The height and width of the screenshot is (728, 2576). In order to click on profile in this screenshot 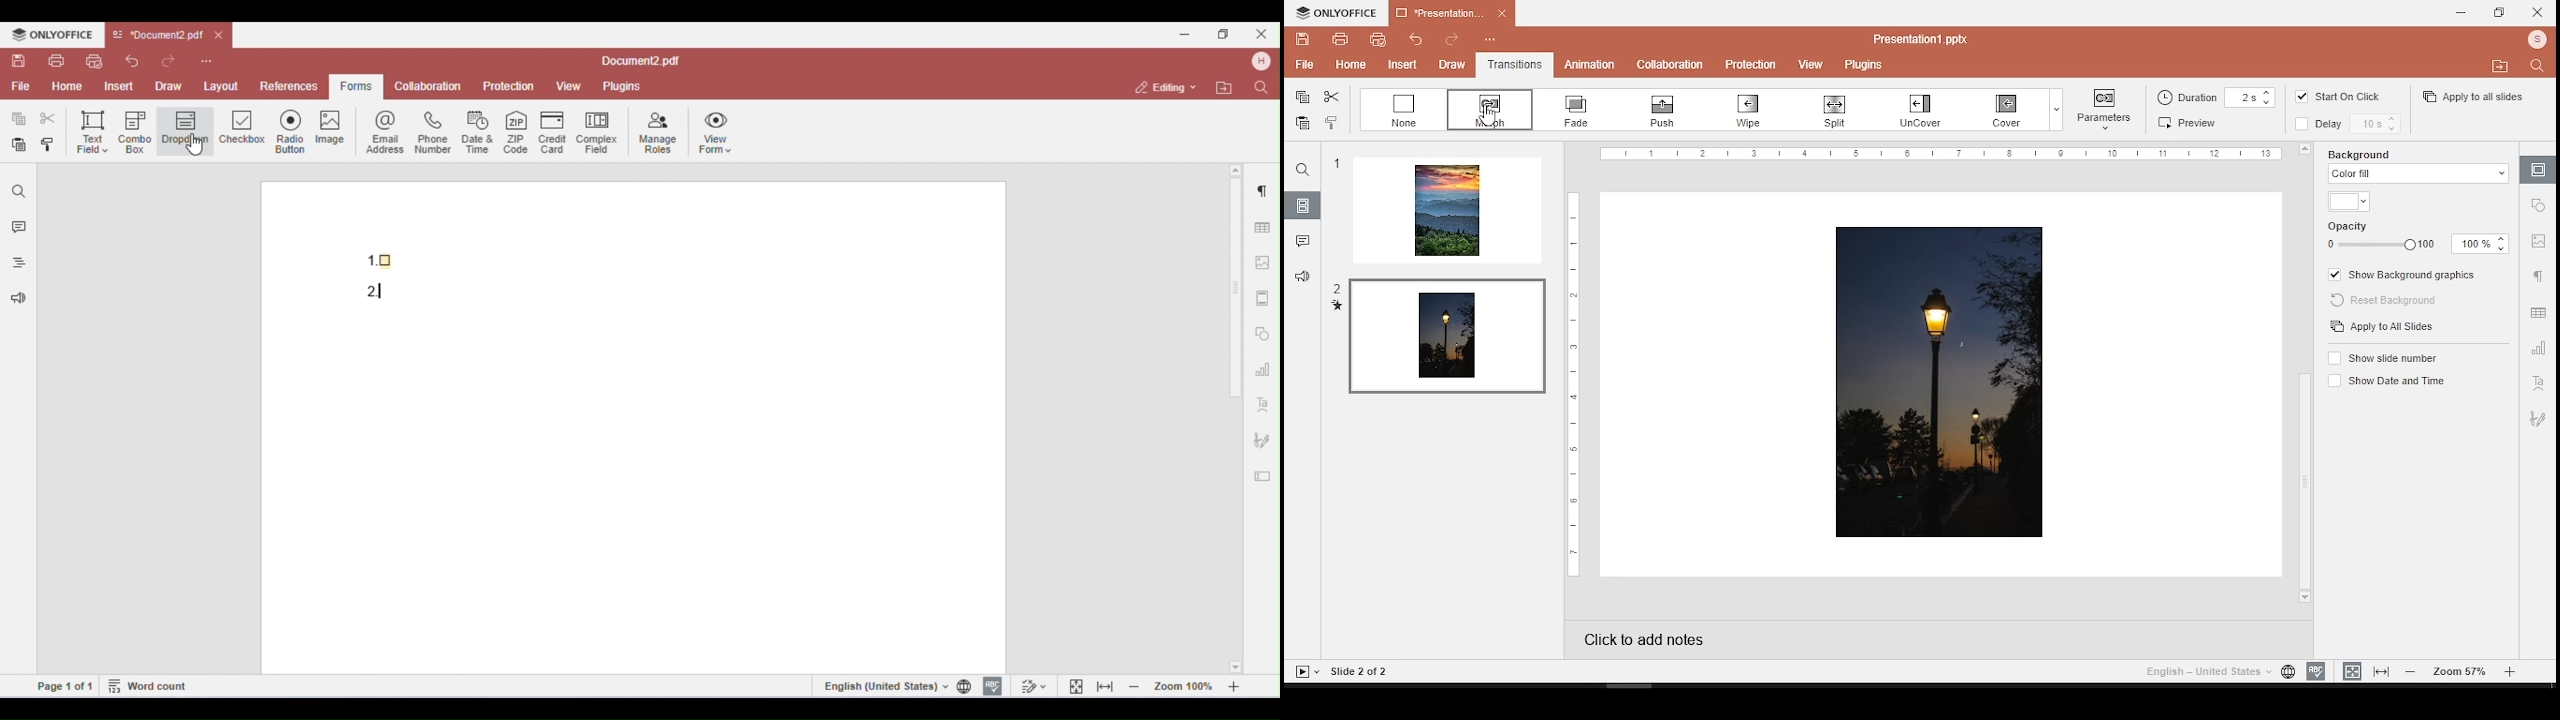, I will do `click(2533, 40)`.